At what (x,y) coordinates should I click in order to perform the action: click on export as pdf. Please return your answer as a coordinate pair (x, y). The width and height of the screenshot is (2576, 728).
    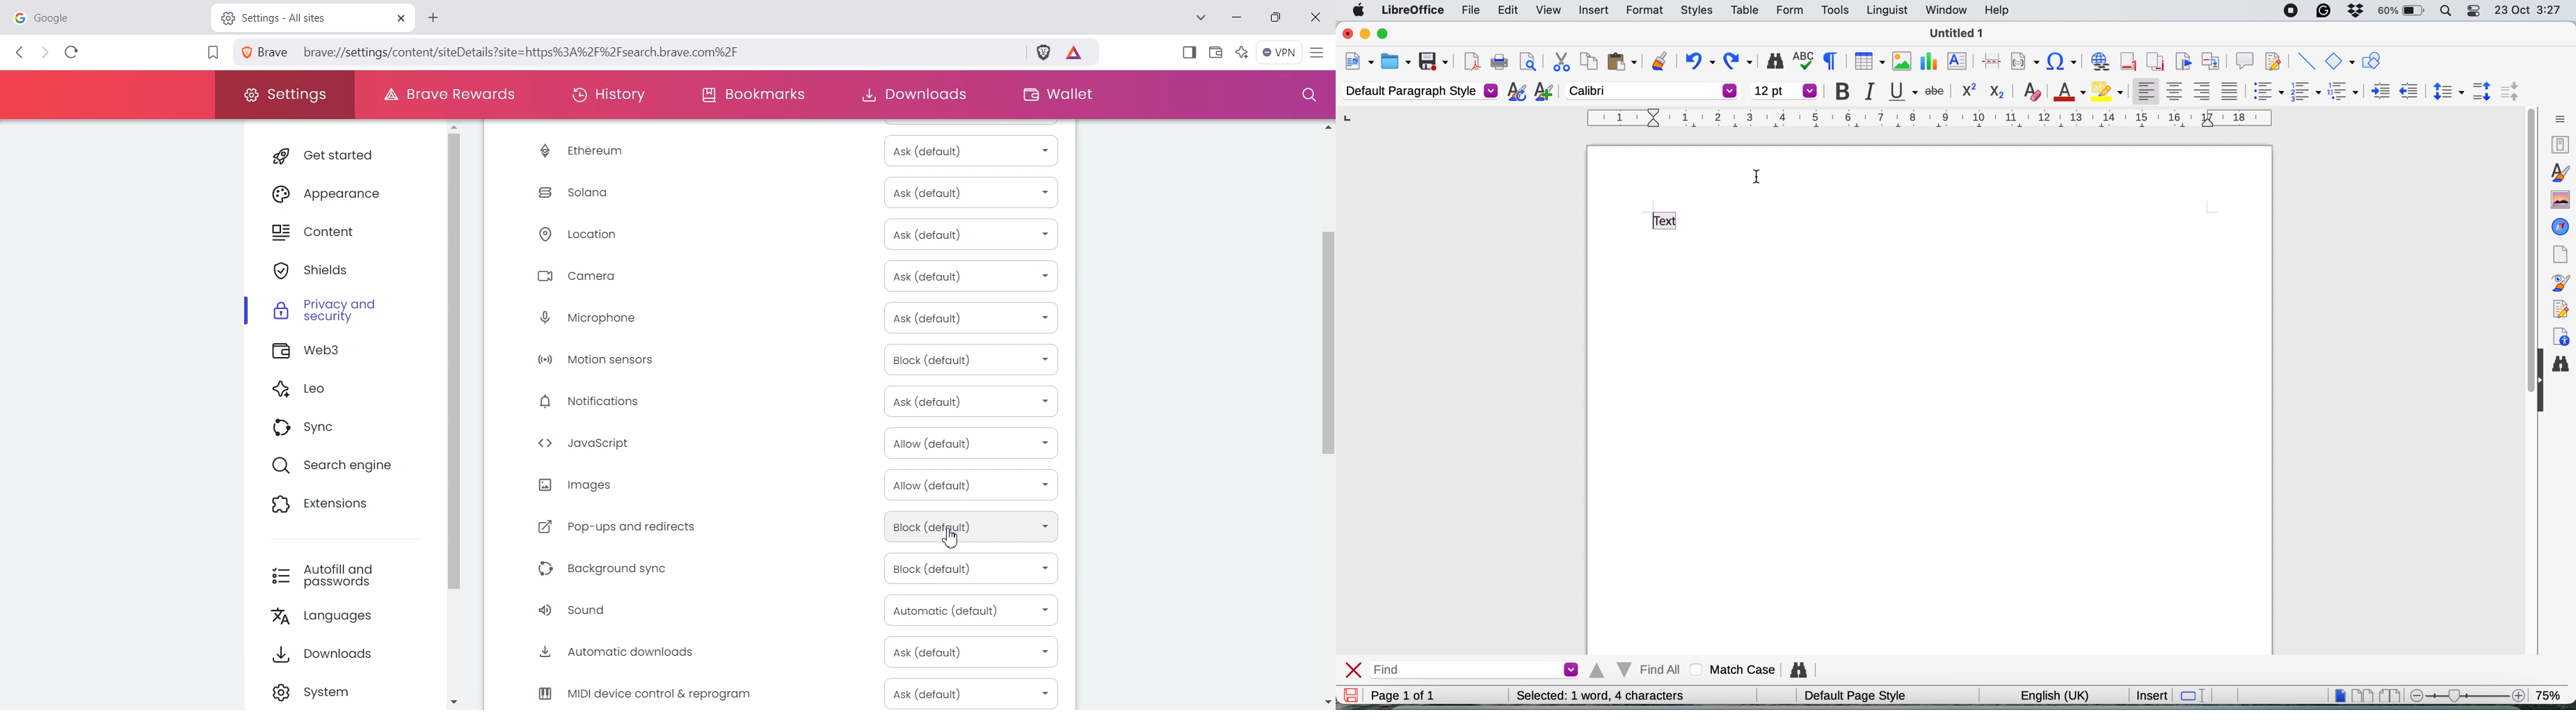
    Looking at the image, I should click on (1469, 63).